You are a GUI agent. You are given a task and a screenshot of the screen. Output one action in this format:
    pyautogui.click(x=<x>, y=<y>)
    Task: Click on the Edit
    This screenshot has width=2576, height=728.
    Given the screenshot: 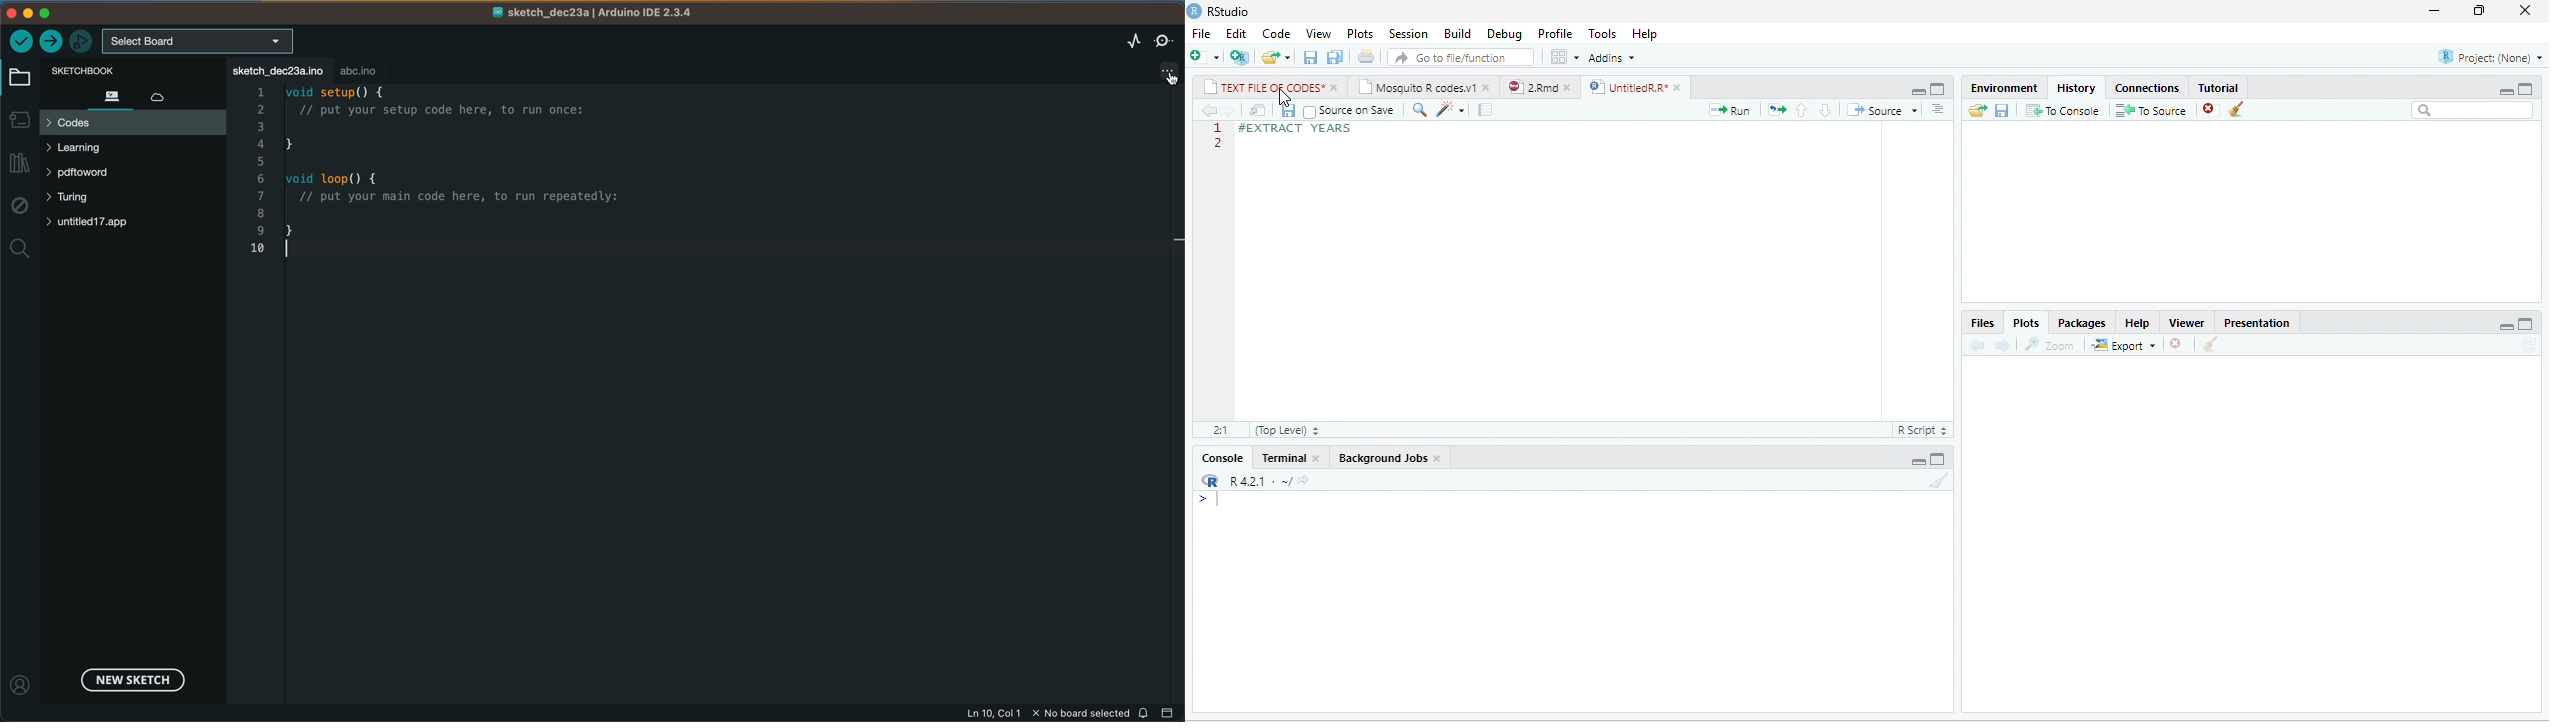 What is the action you would take?
    pyautogui.click(x=1236, y=34)
    